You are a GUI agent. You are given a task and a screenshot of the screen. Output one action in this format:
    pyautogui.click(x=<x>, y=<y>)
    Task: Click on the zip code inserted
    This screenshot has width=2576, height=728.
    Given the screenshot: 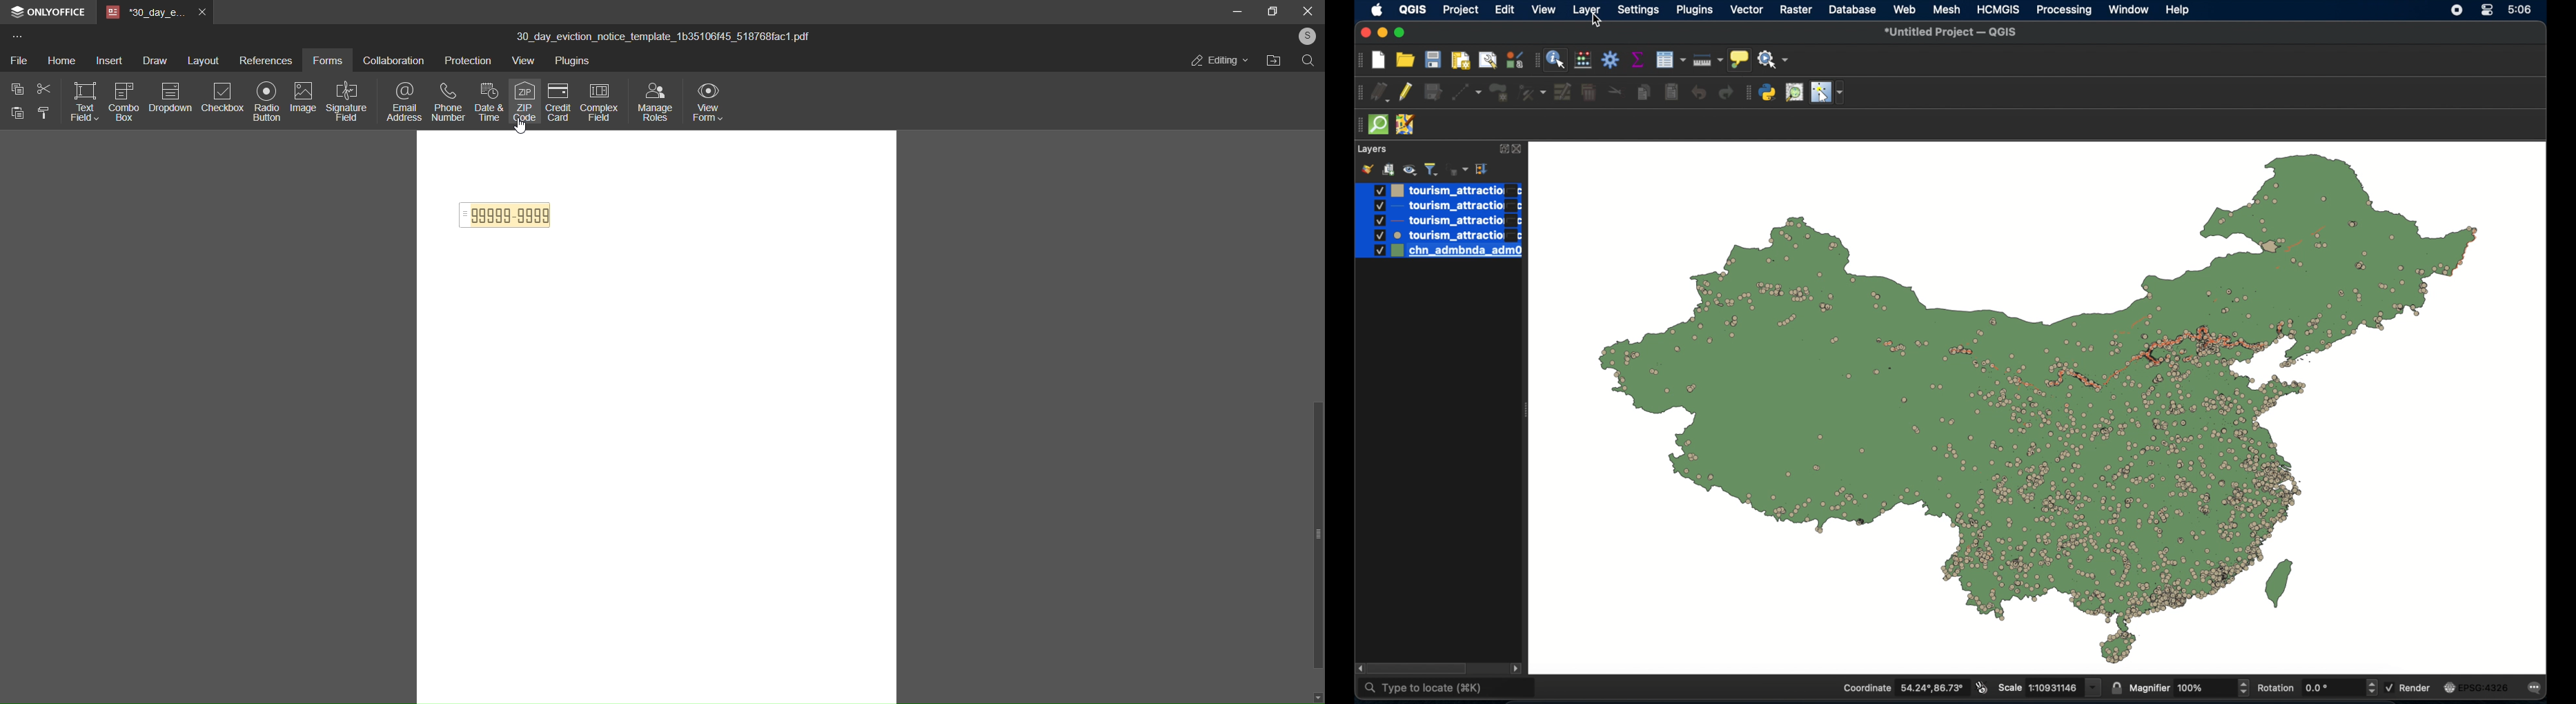 What is the action you would take?
    pyautogui.click(x=509, y=213)
    